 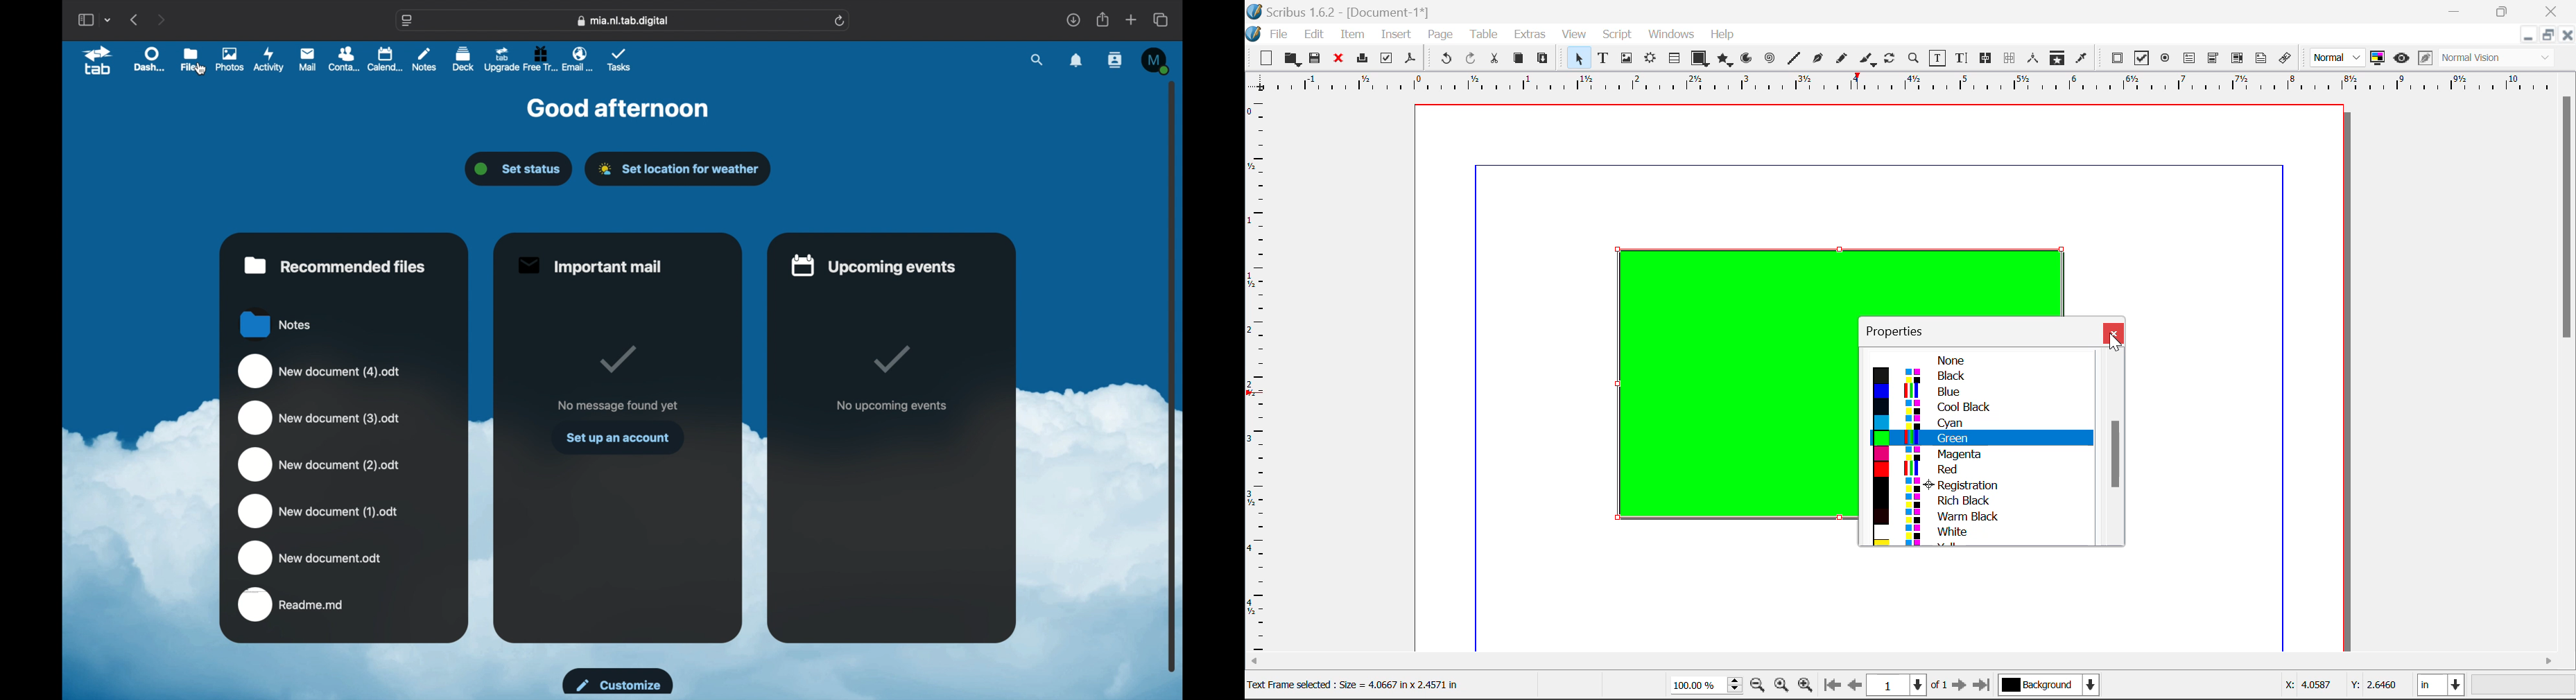 What do you see at coordinates (2057, 58) in the screenshot?
I see `Copy Item Properties` at bounding box center [2057, 58].